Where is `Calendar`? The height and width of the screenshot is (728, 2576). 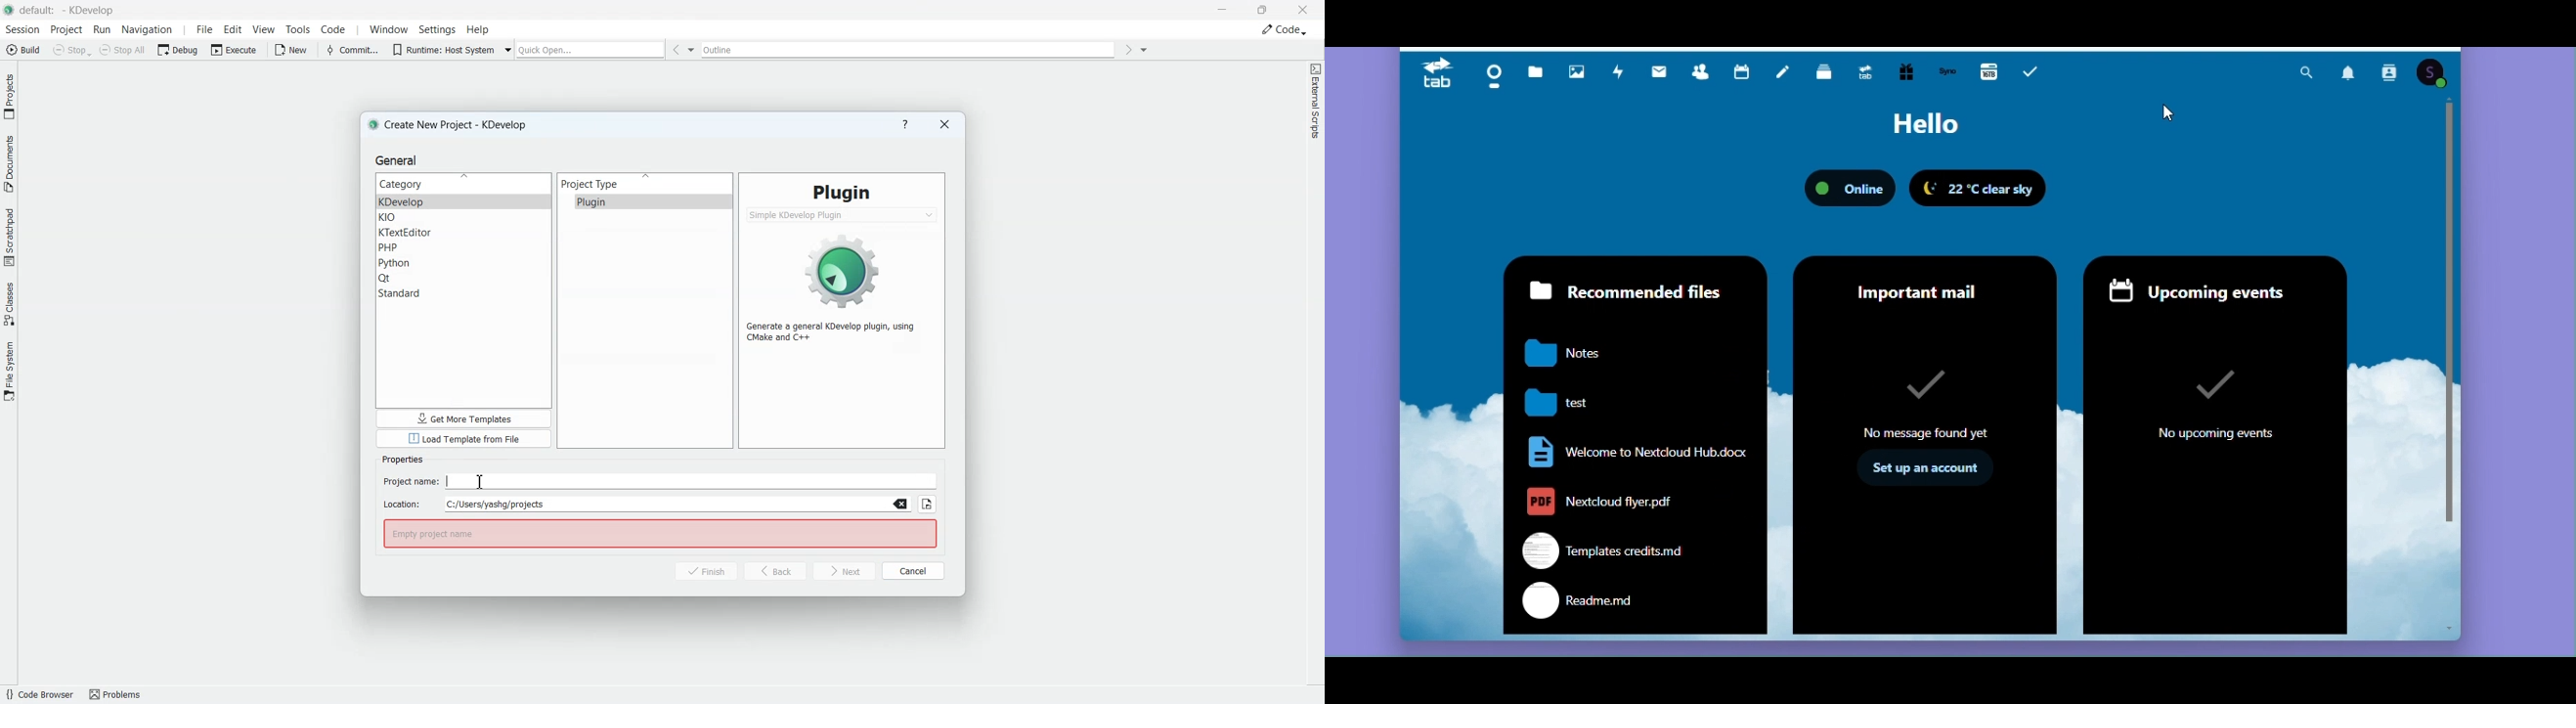
Calendar is located at coordinates (1742, 69).